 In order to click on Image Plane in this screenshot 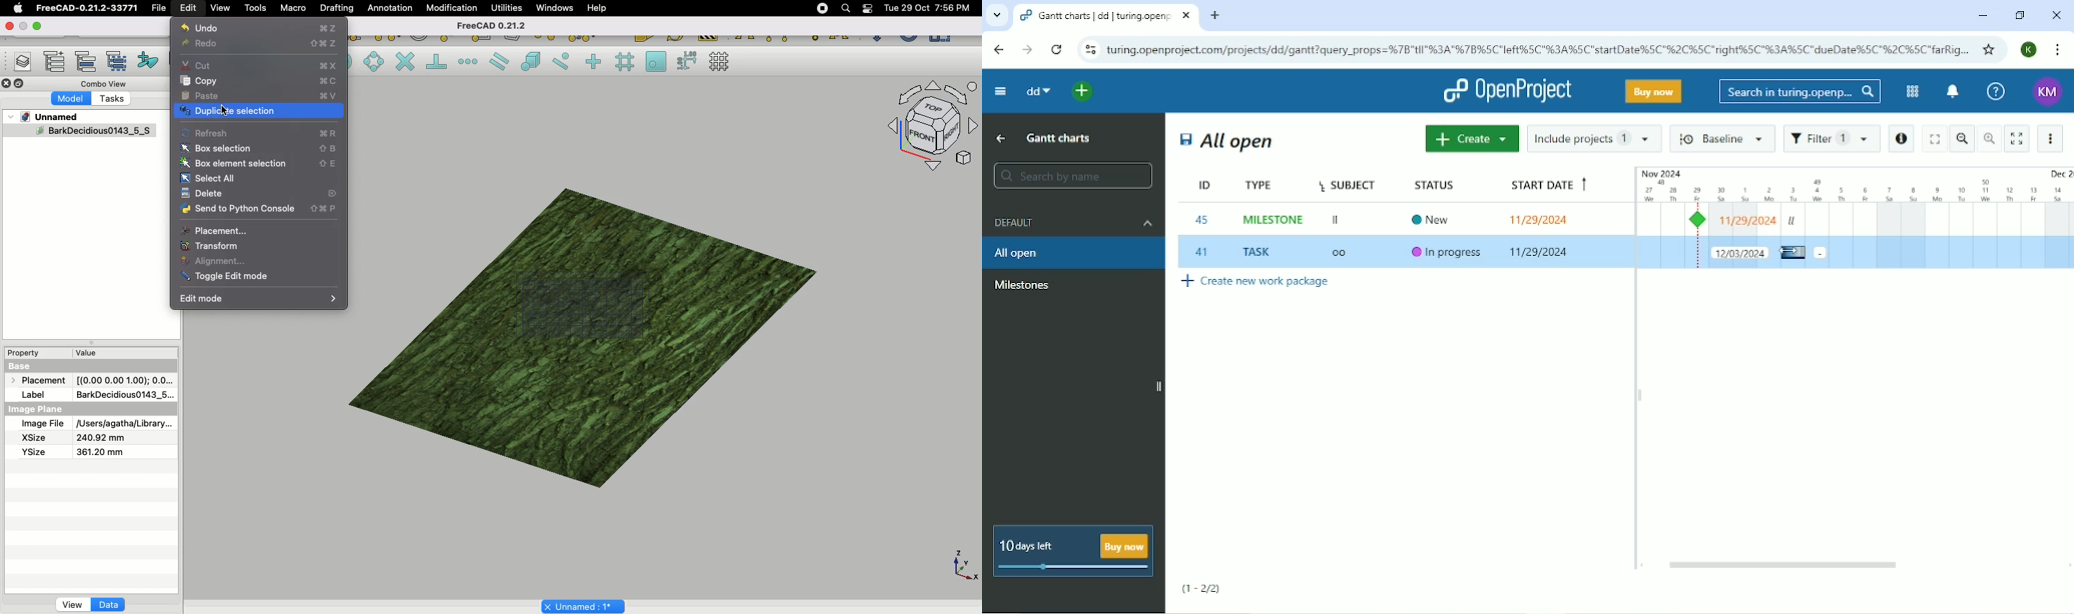, I will do `click(37, 409)`.